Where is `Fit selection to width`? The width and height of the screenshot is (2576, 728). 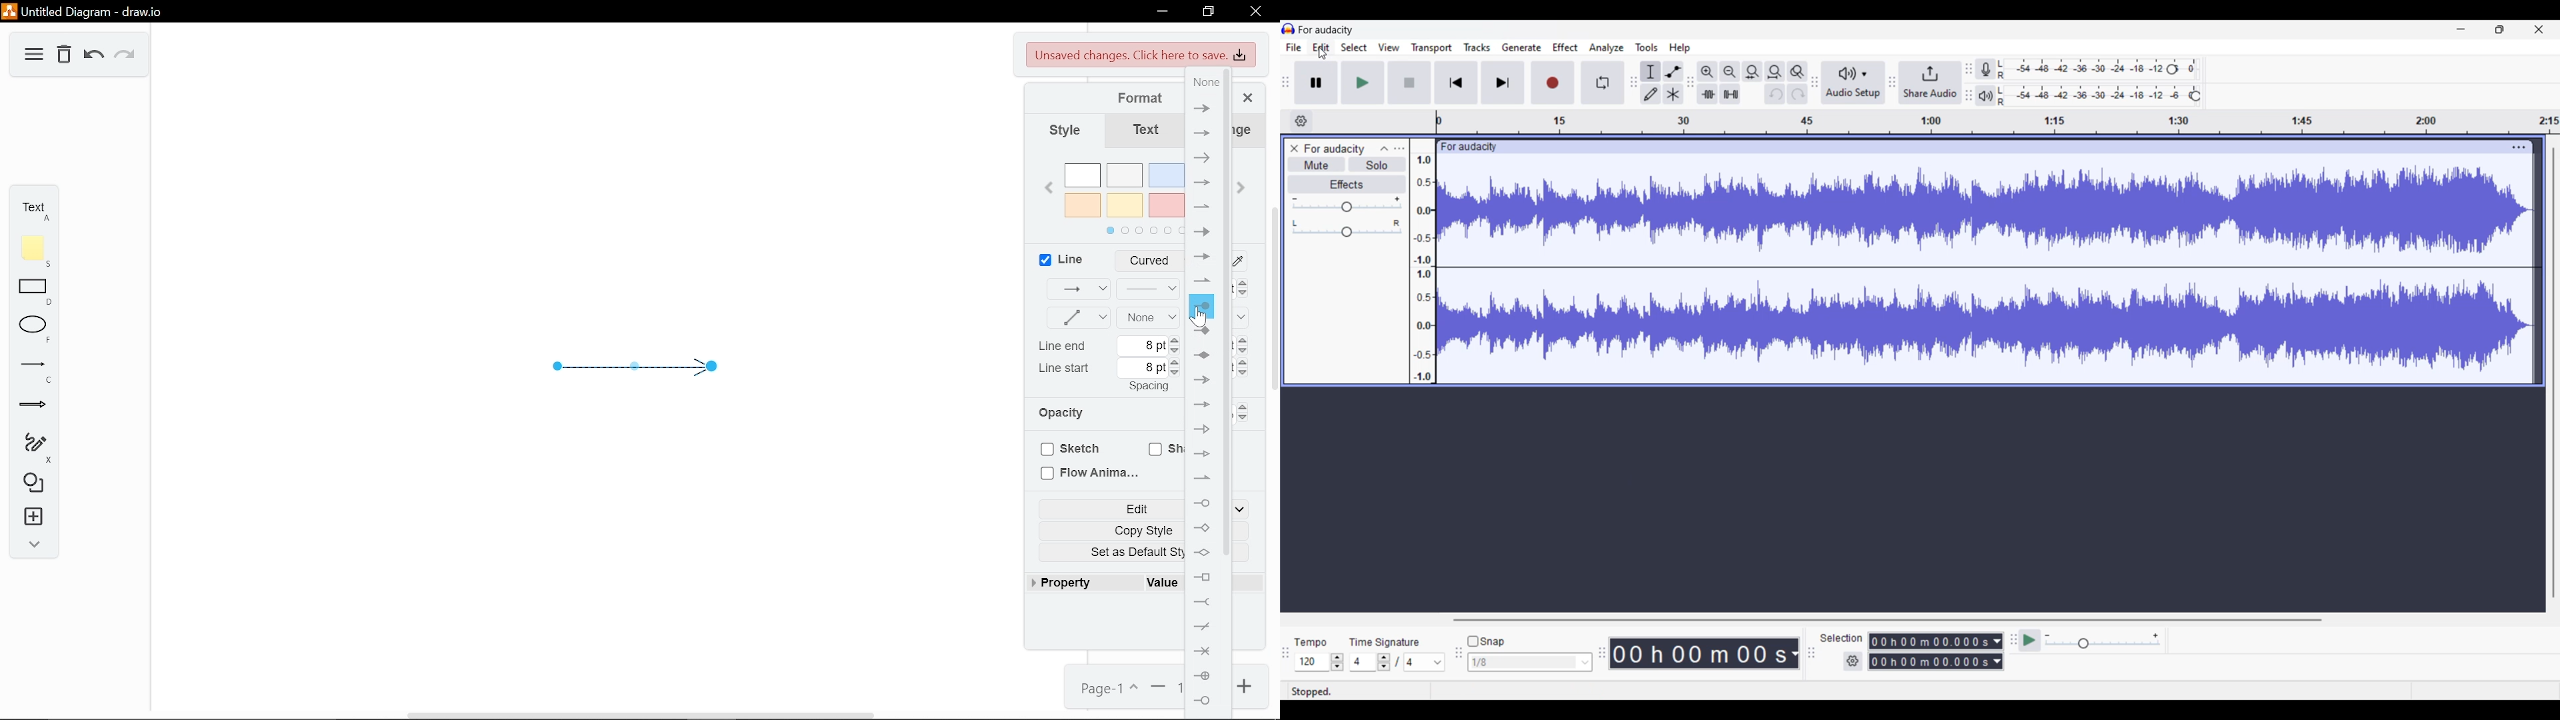
Fit selection to width is located at coordinates (1752, 71).